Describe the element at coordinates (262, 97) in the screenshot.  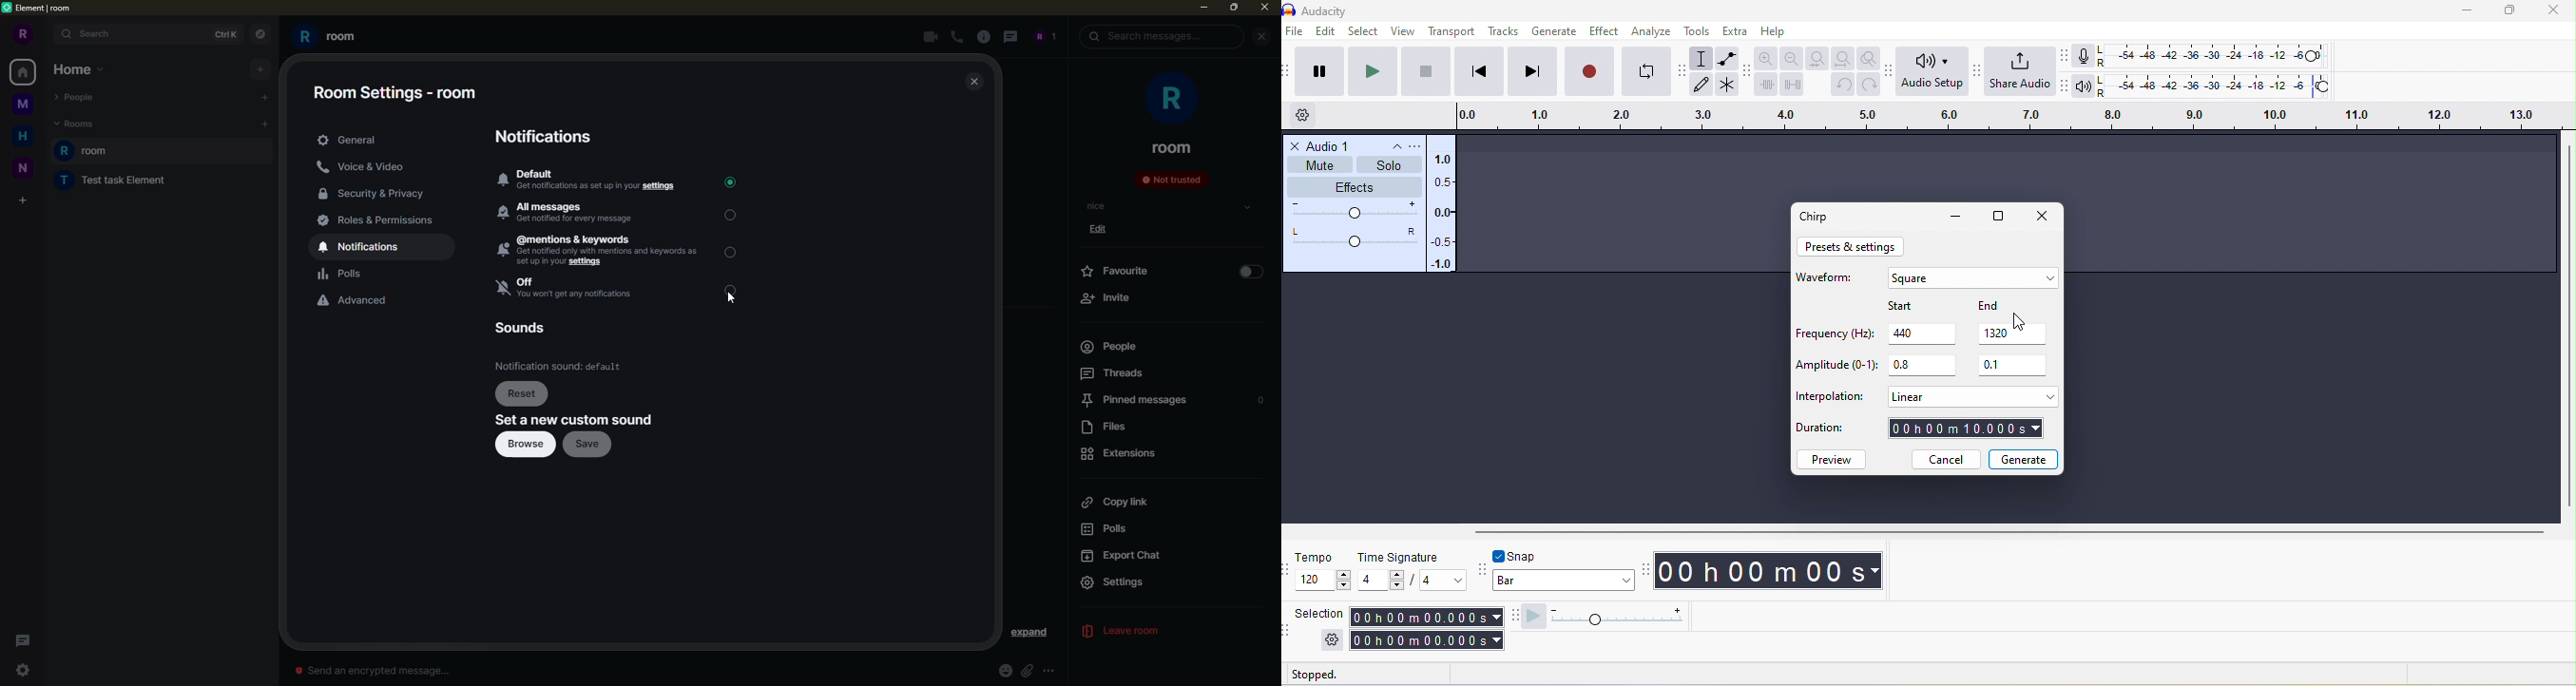
I see `start a chat` at that location.